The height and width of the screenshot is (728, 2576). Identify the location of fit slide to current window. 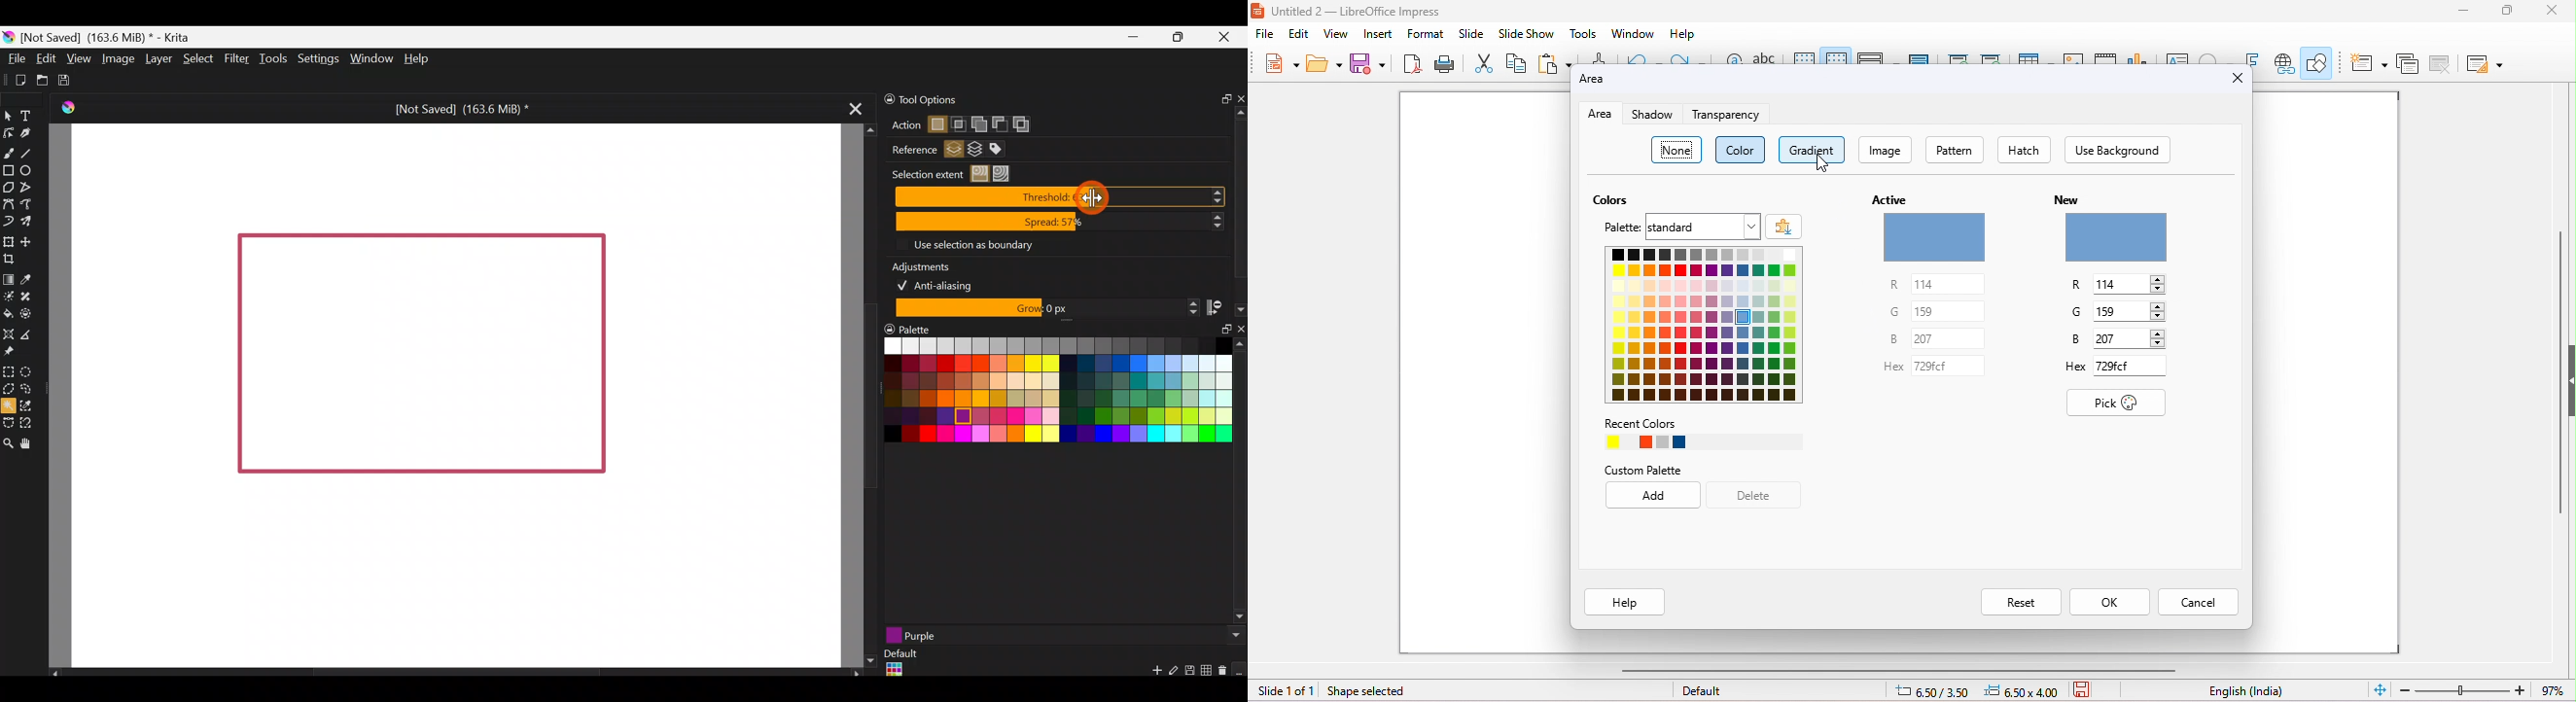
(2381, 688).